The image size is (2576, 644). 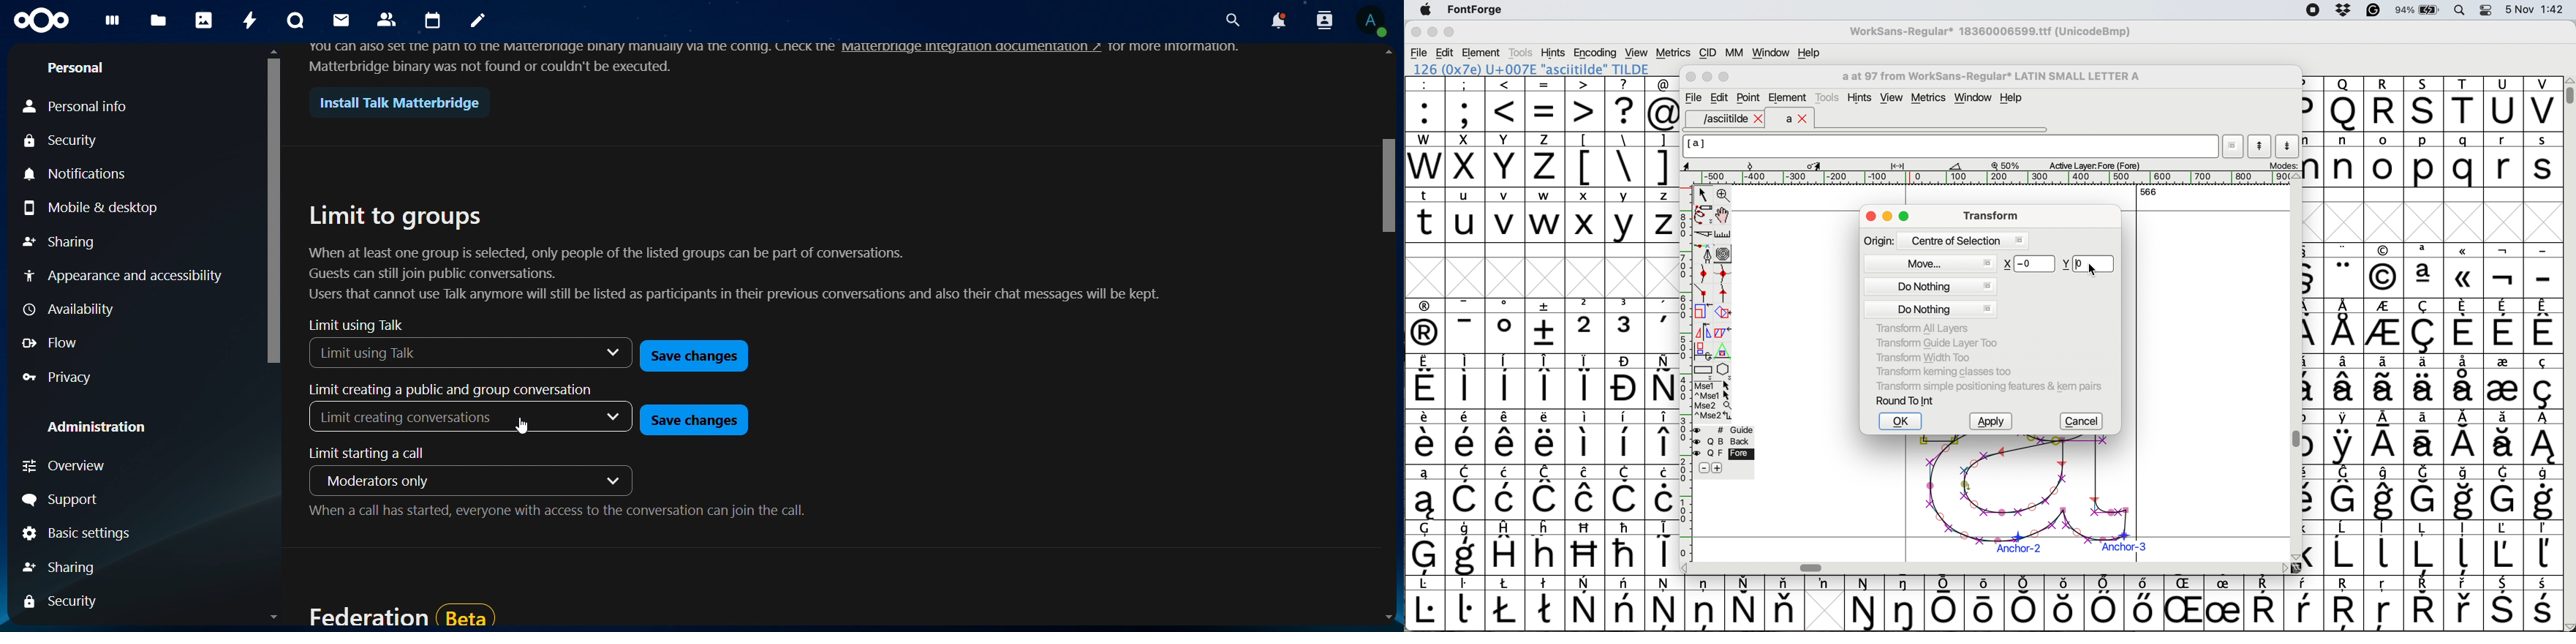 I want to click on symbol, so click(x=2344, y=271).